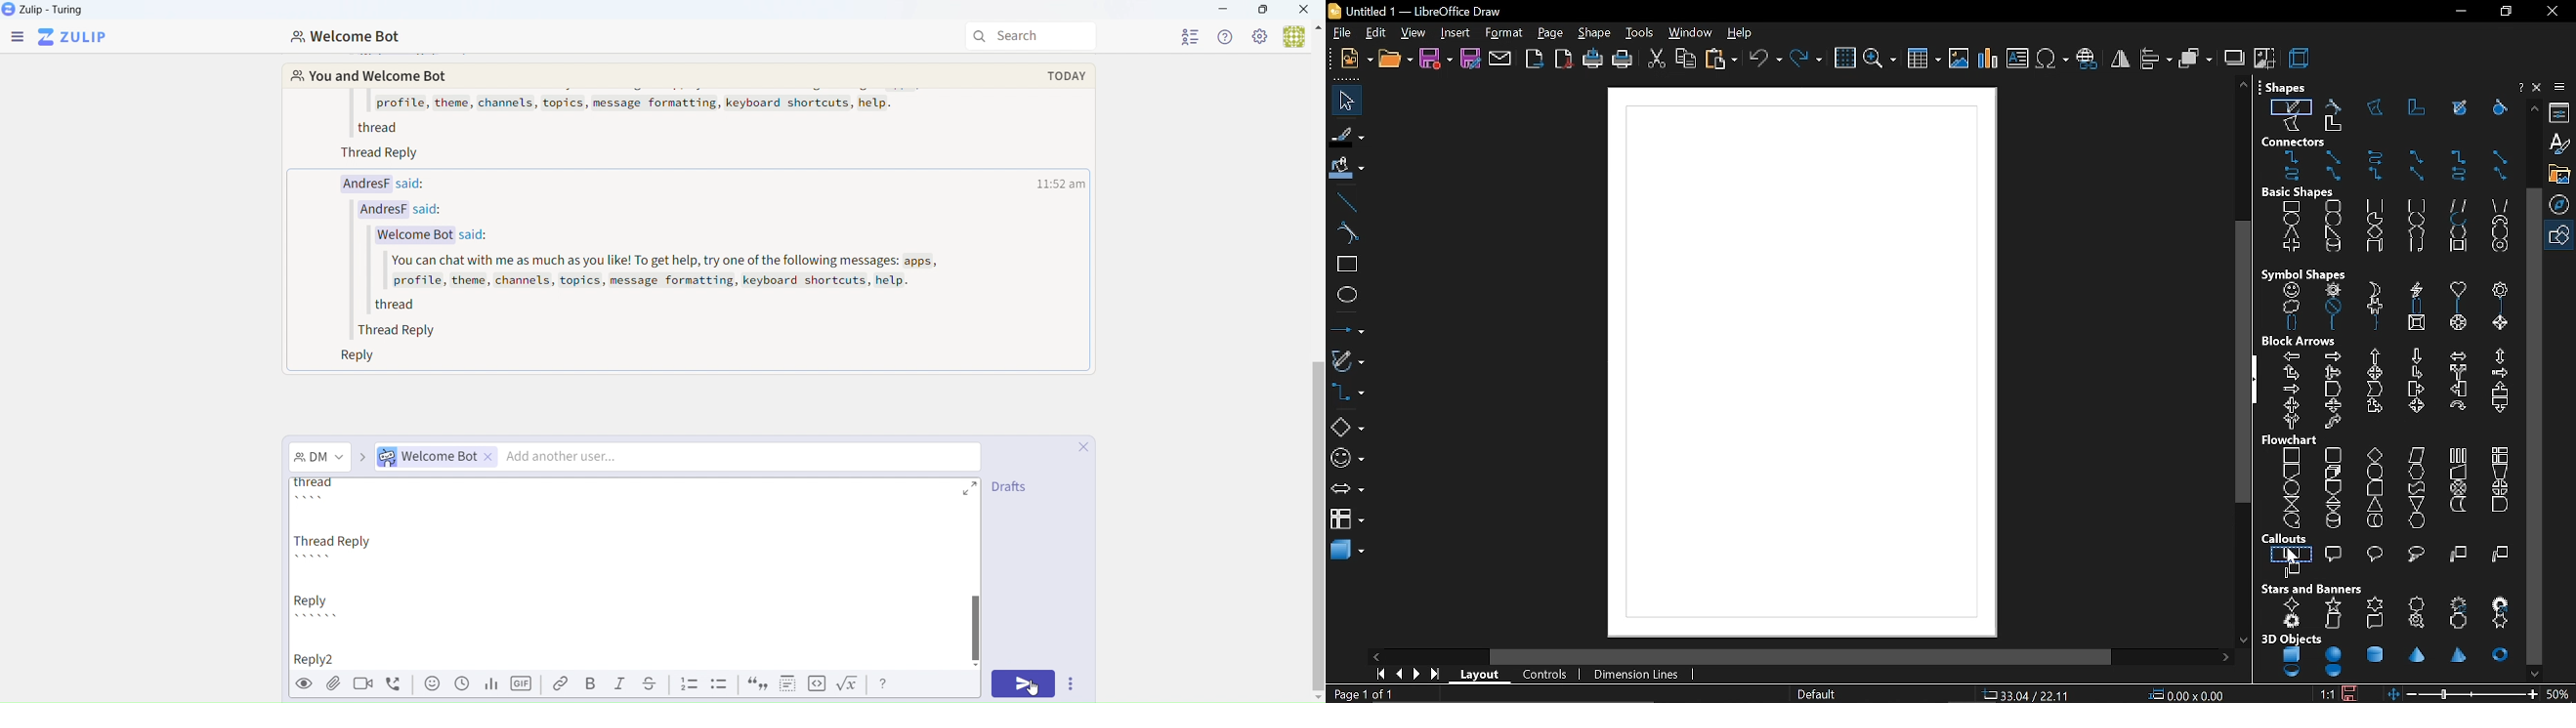 This screenshot has width=2576, height=728. What do you see at coordinates (818, 686) in the screenshot?
I see `code` at bounding box center [818, 686].